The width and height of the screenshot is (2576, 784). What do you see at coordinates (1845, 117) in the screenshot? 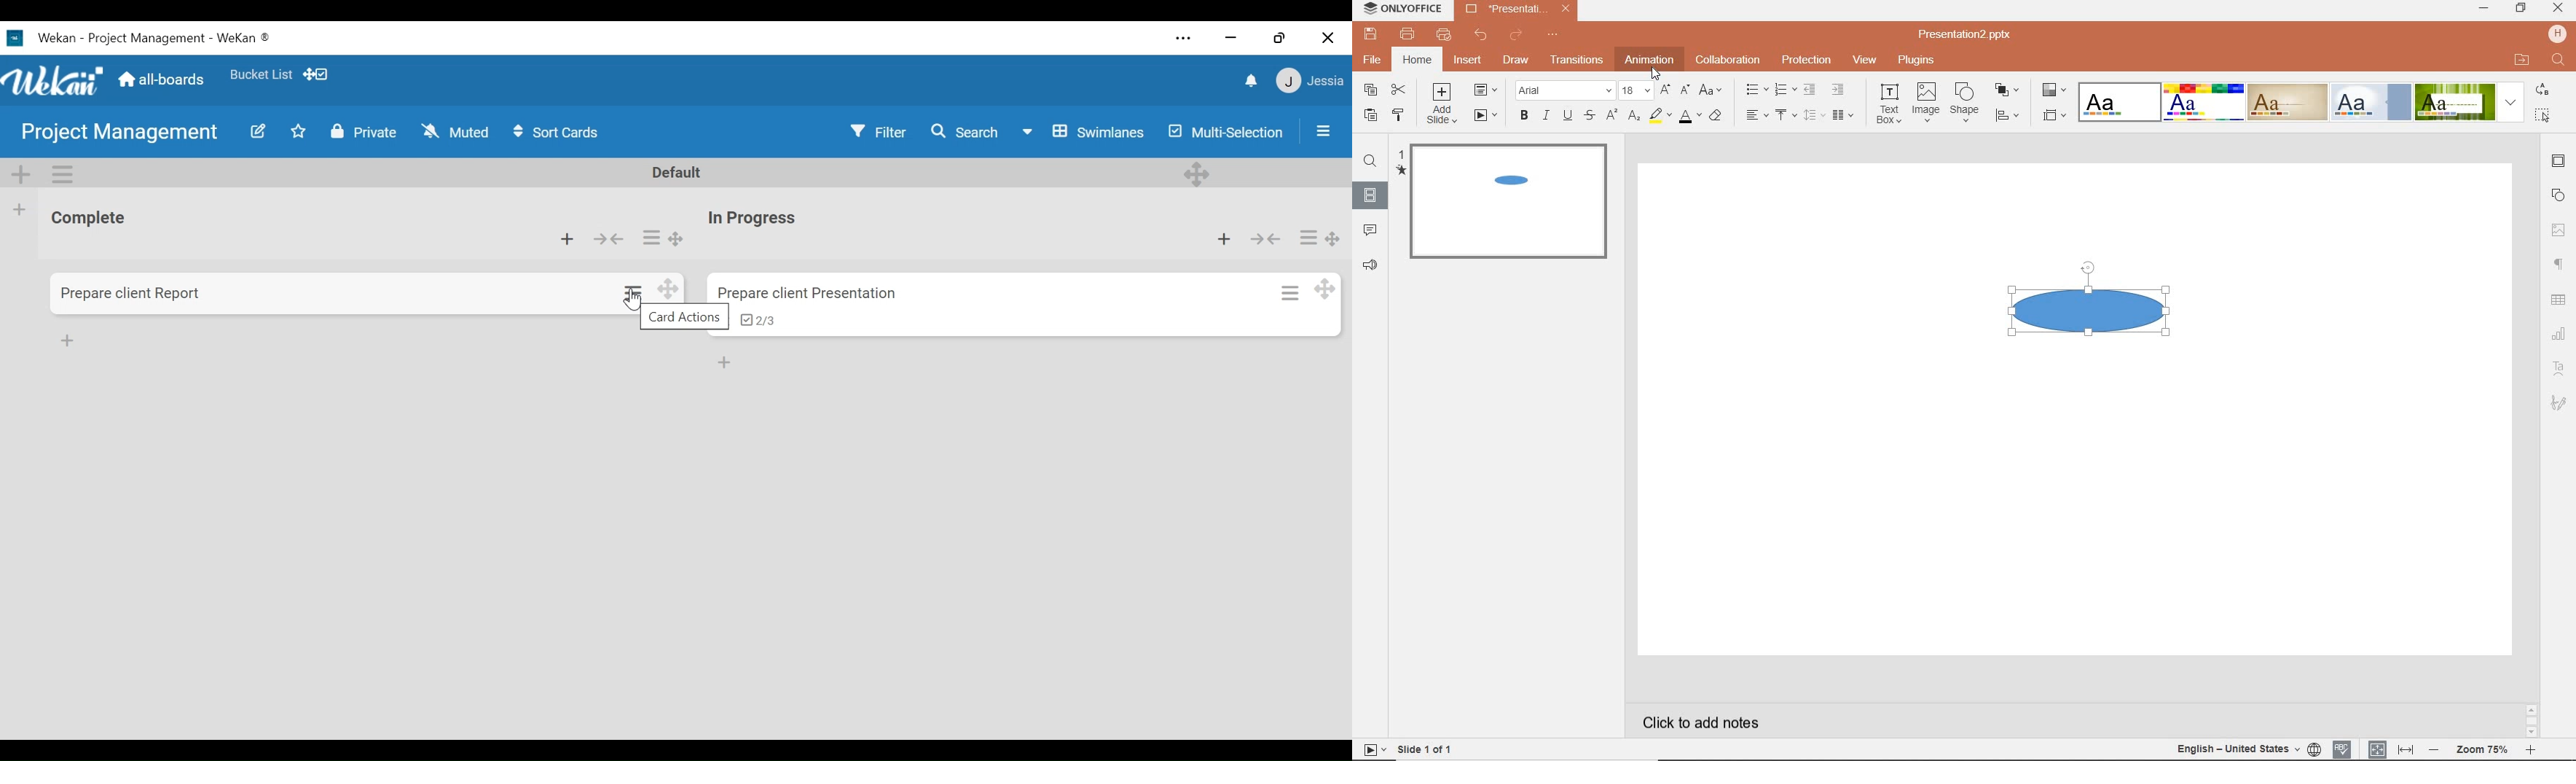
I see `insert columns` at bounding box center [1845, 117].